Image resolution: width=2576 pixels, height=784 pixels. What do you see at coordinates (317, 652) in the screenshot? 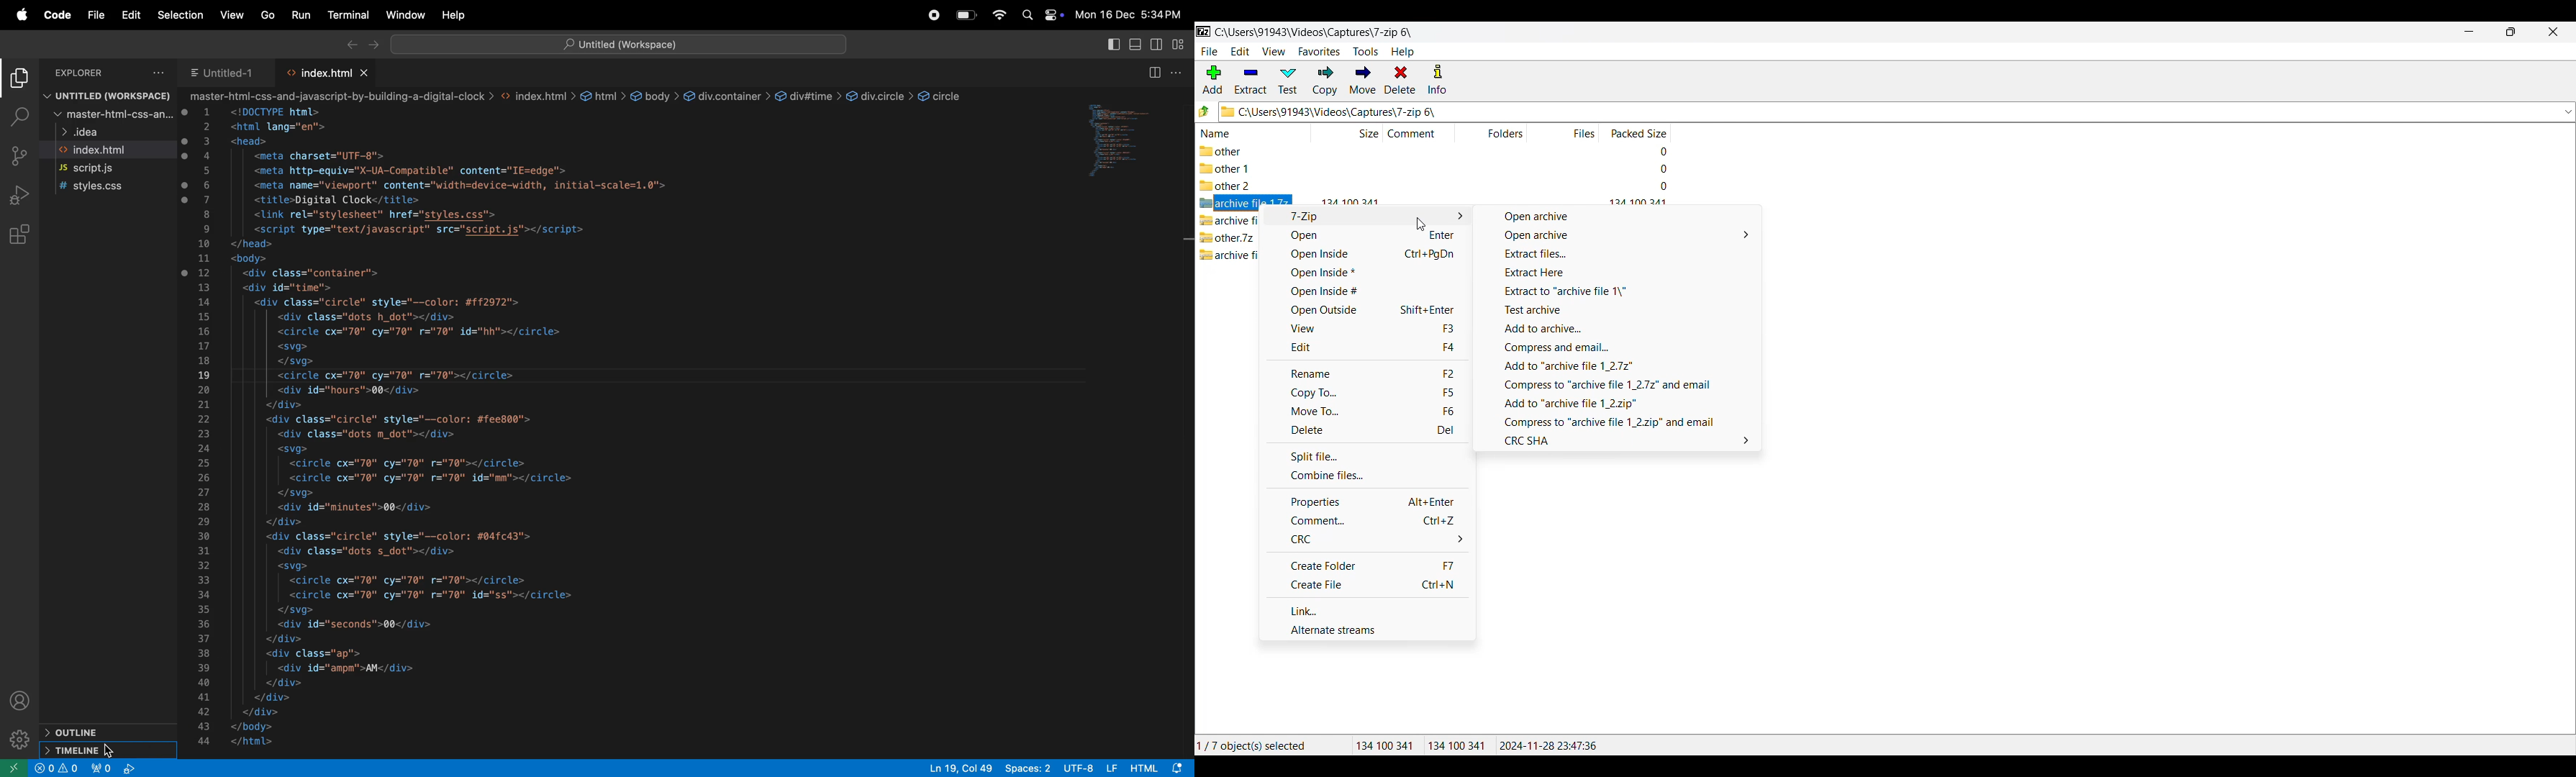
I see `<div class="ap">` at bounding box center [317, 652].